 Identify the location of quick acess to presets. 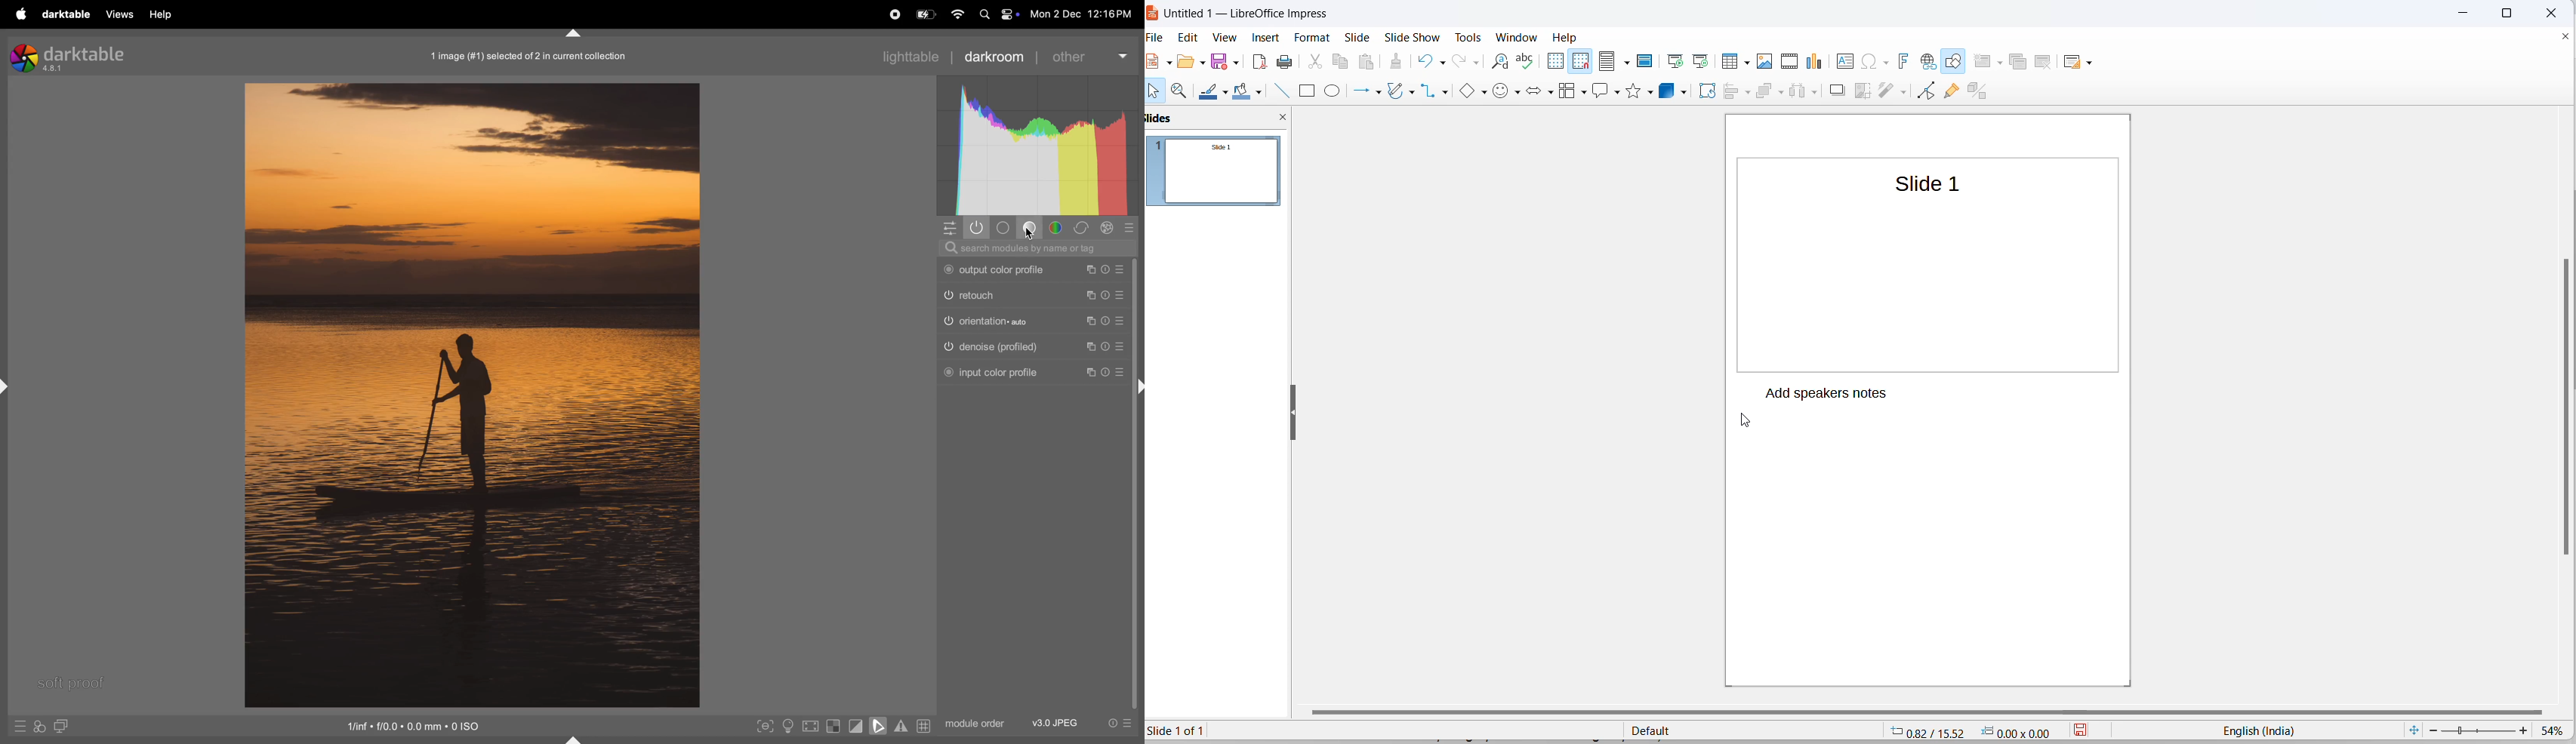
(19, 726).